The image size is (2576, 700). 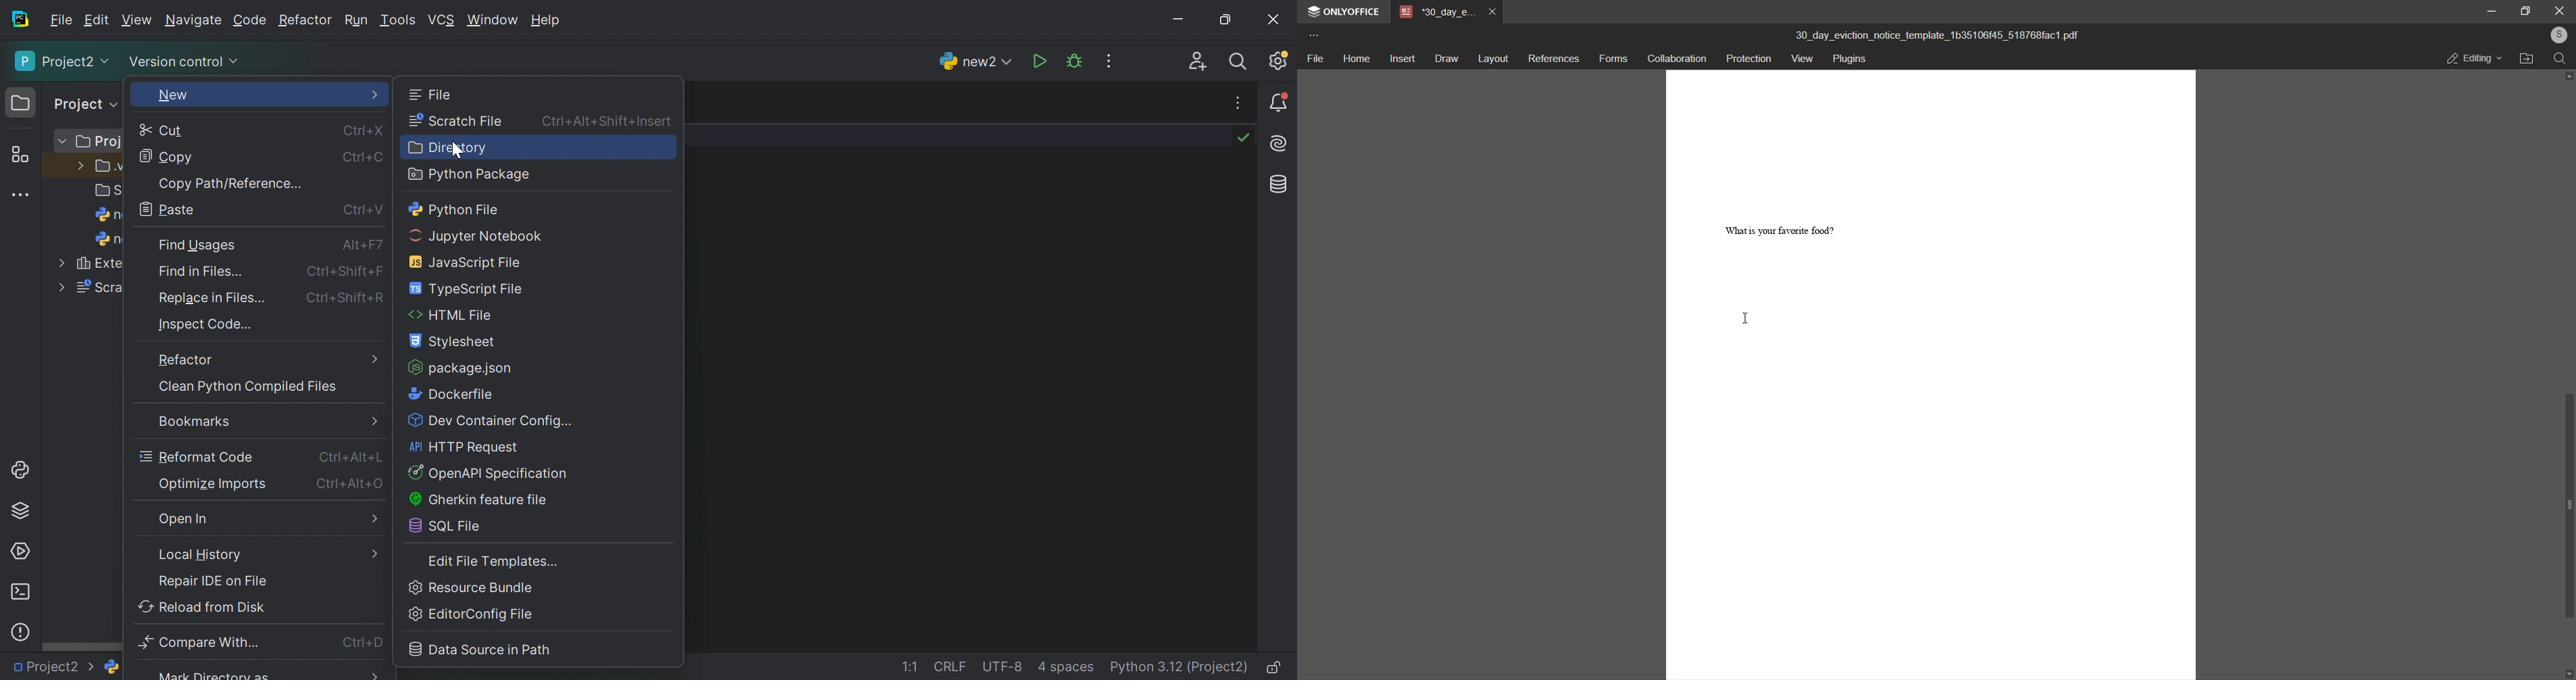 I want to click on title, so click(x=1939, y=32).